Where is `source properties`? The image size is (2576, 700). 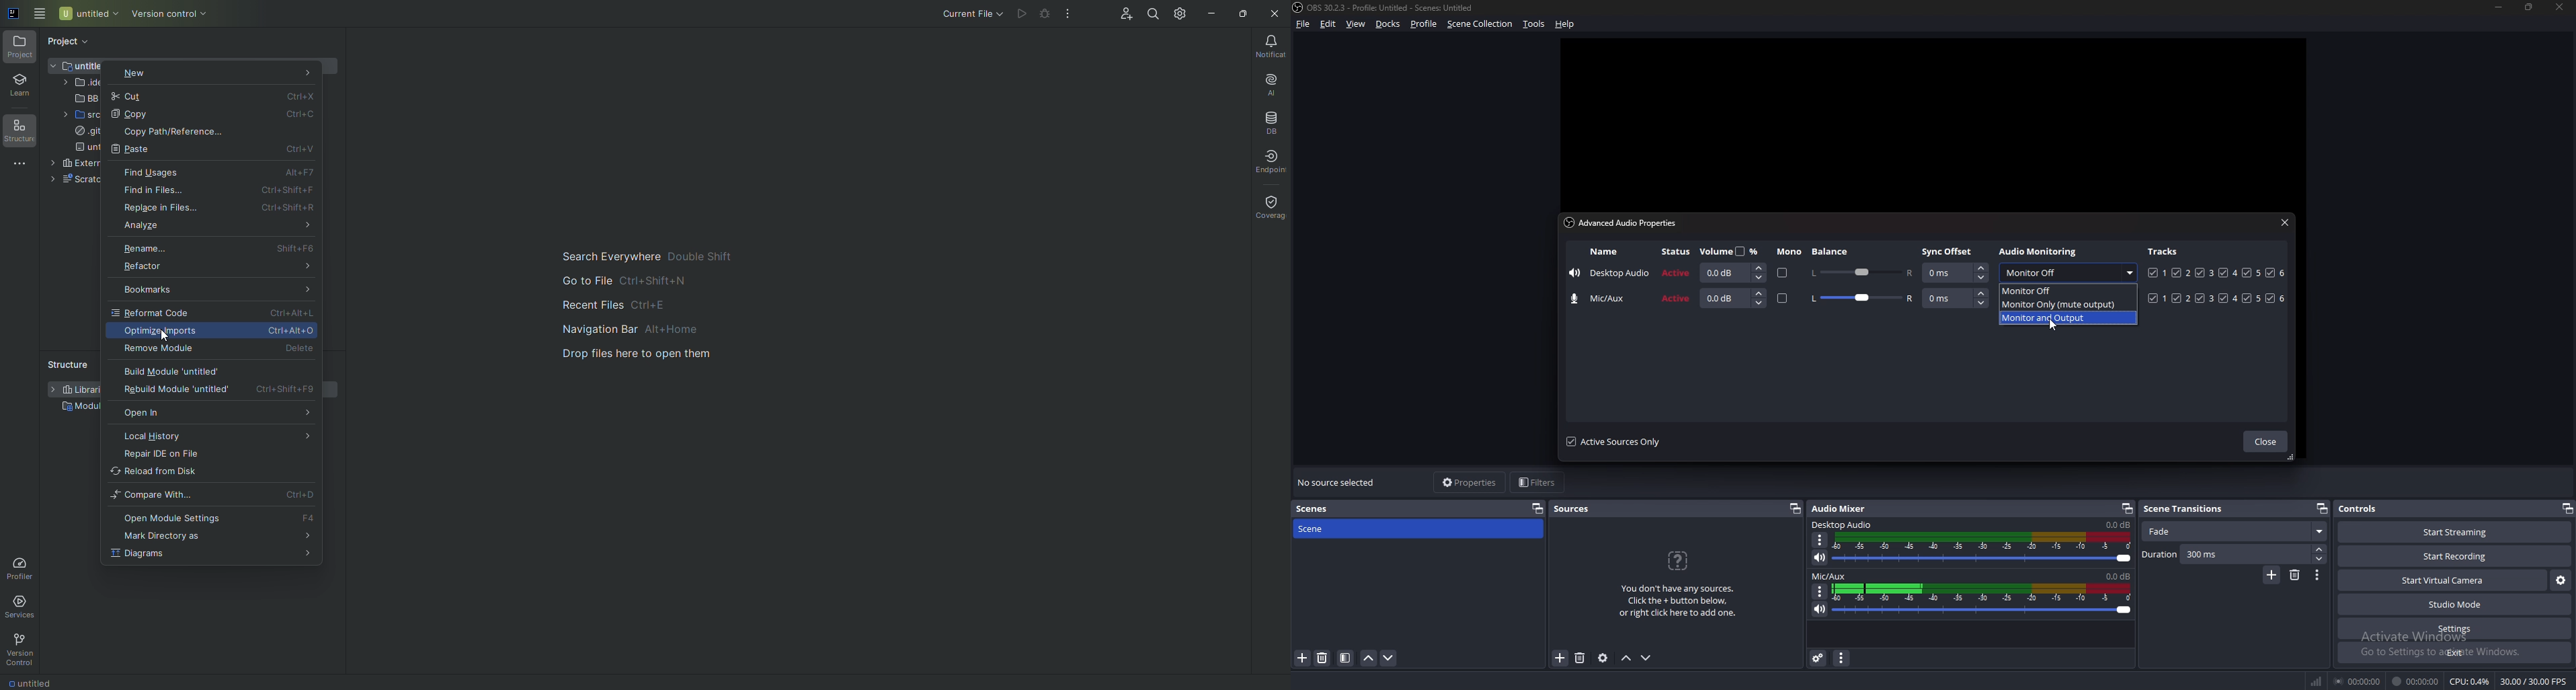
source properties is located at coordinates (1602, 659).